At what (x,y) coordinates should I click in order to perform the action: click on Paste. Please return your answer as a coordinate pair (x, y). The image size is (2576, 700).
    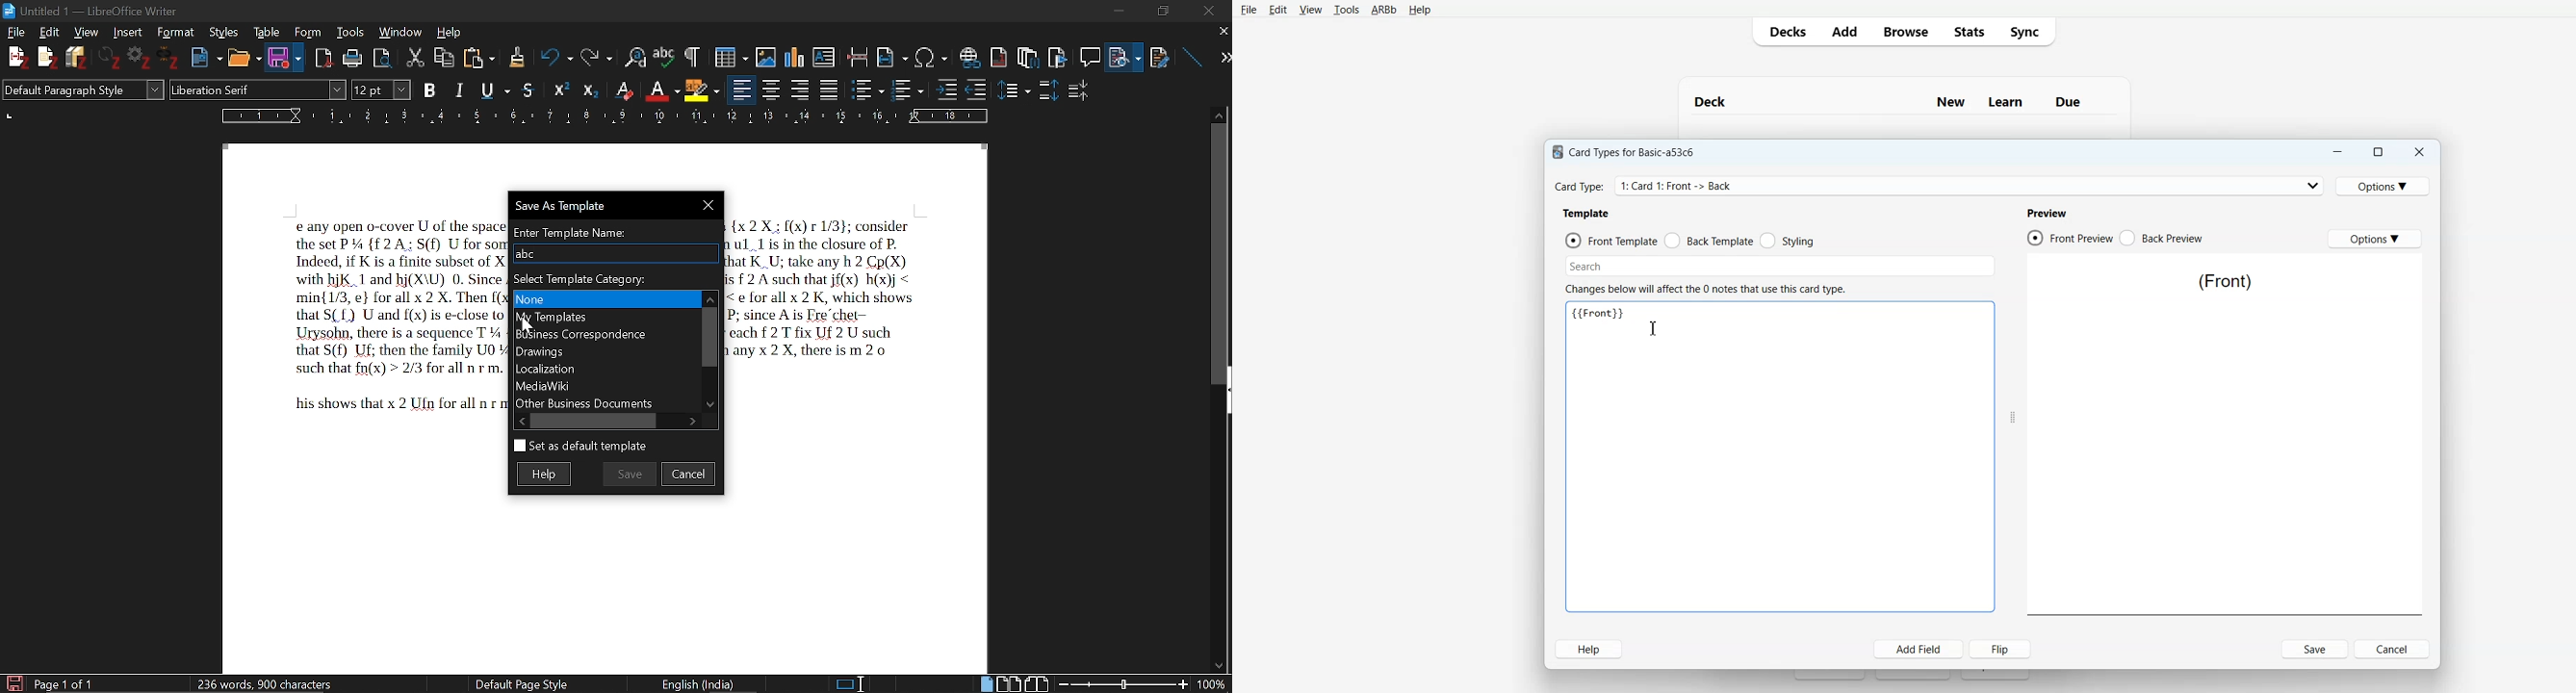
    Looking at the image, I should click on (480, 57).